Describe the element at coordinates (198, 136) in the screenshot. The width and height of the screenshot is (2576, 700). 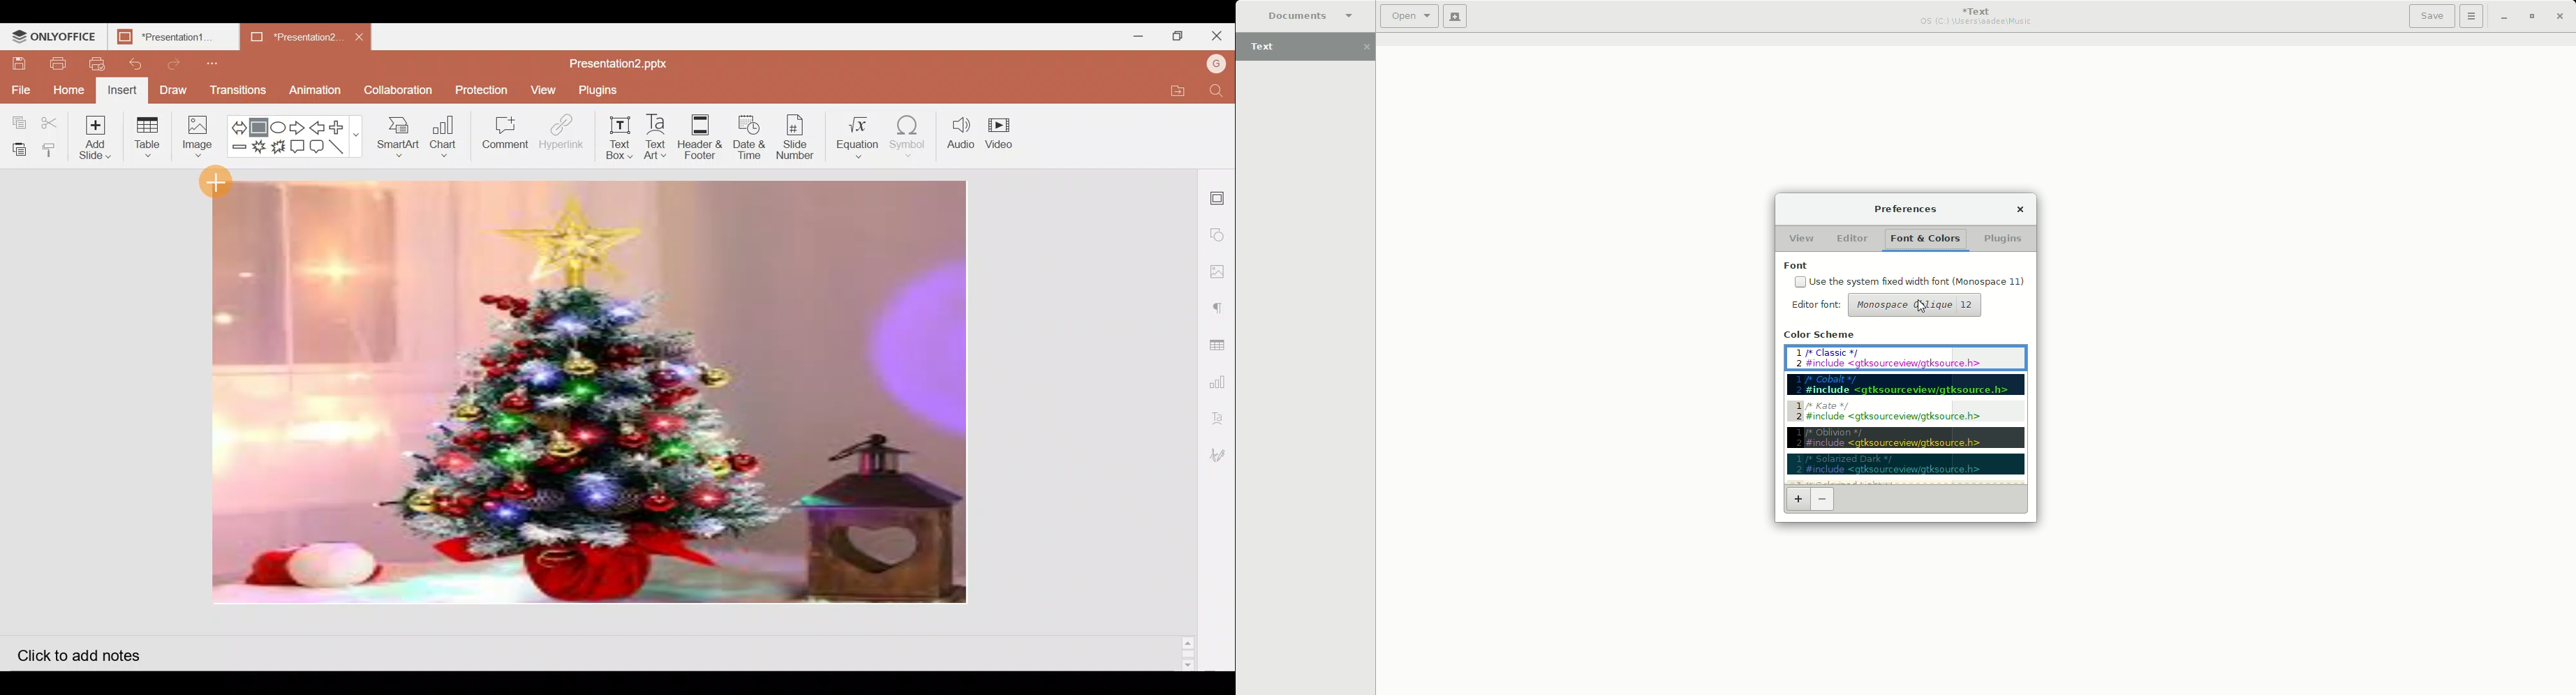
I see `Image` at that location.